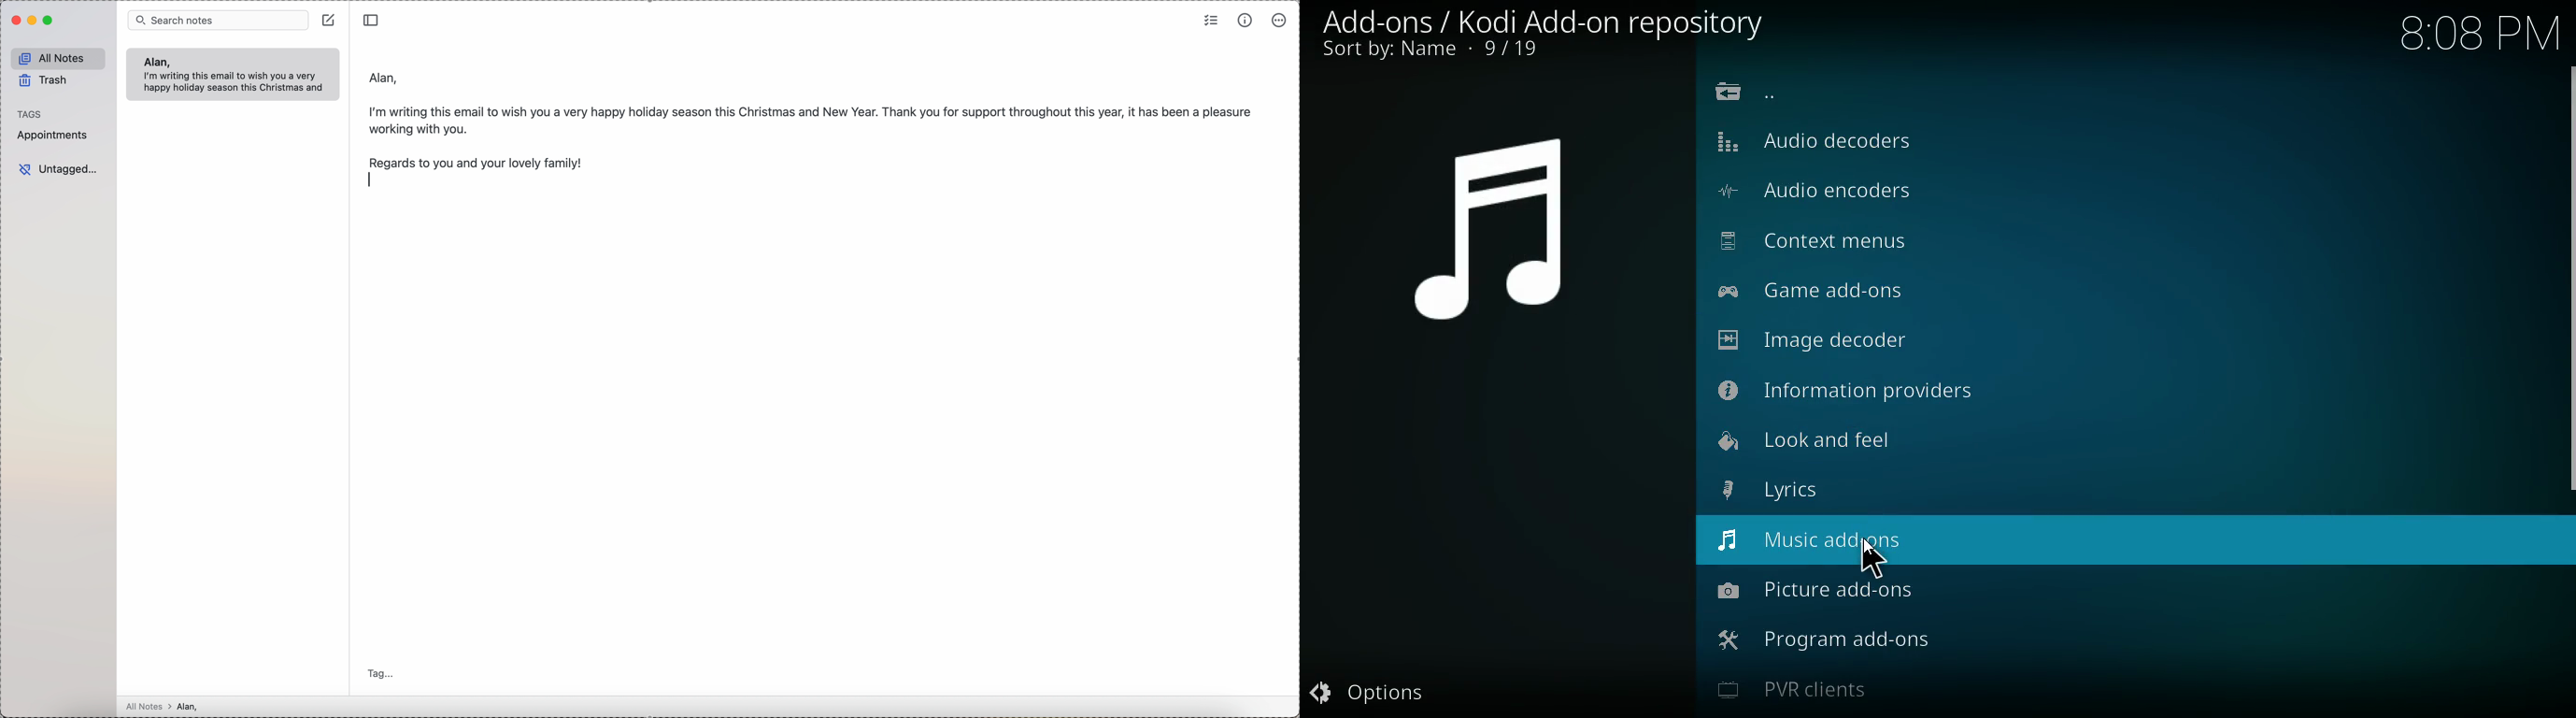 This screenshot has width=2576, height=728. I want to click on Lyrics, so click(1798, 488).